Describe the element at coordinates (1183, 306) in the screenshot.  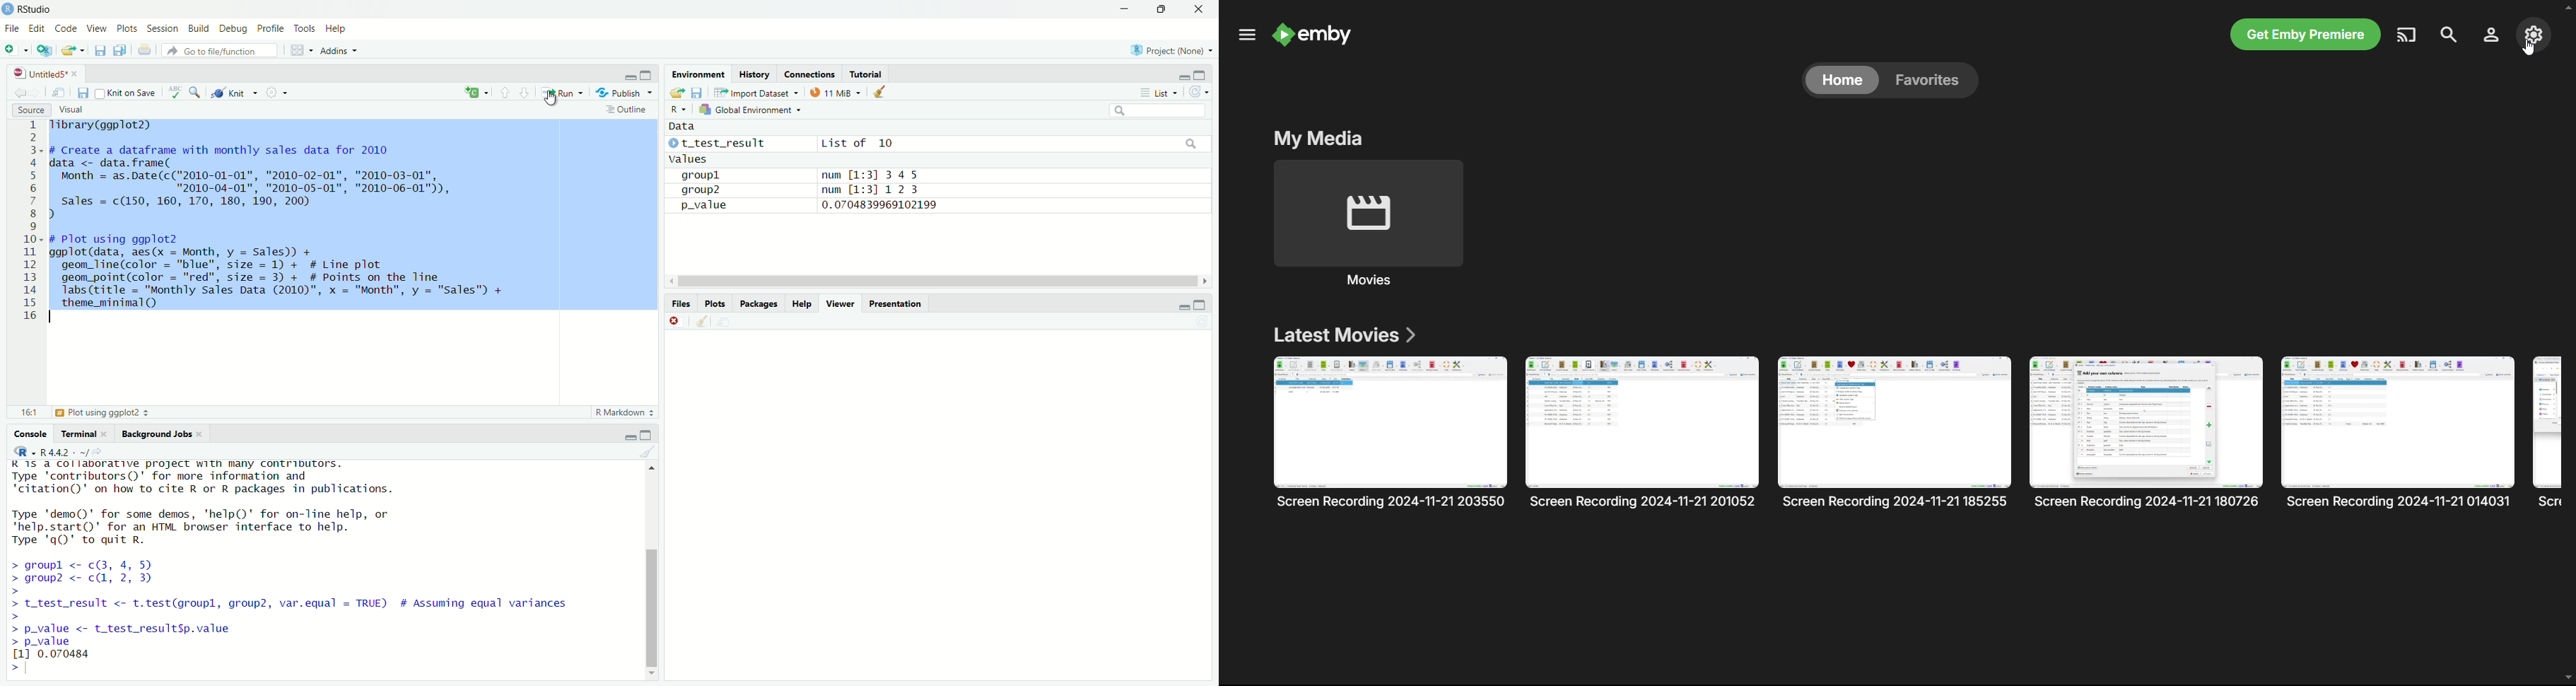
I see `minimise` at that location.